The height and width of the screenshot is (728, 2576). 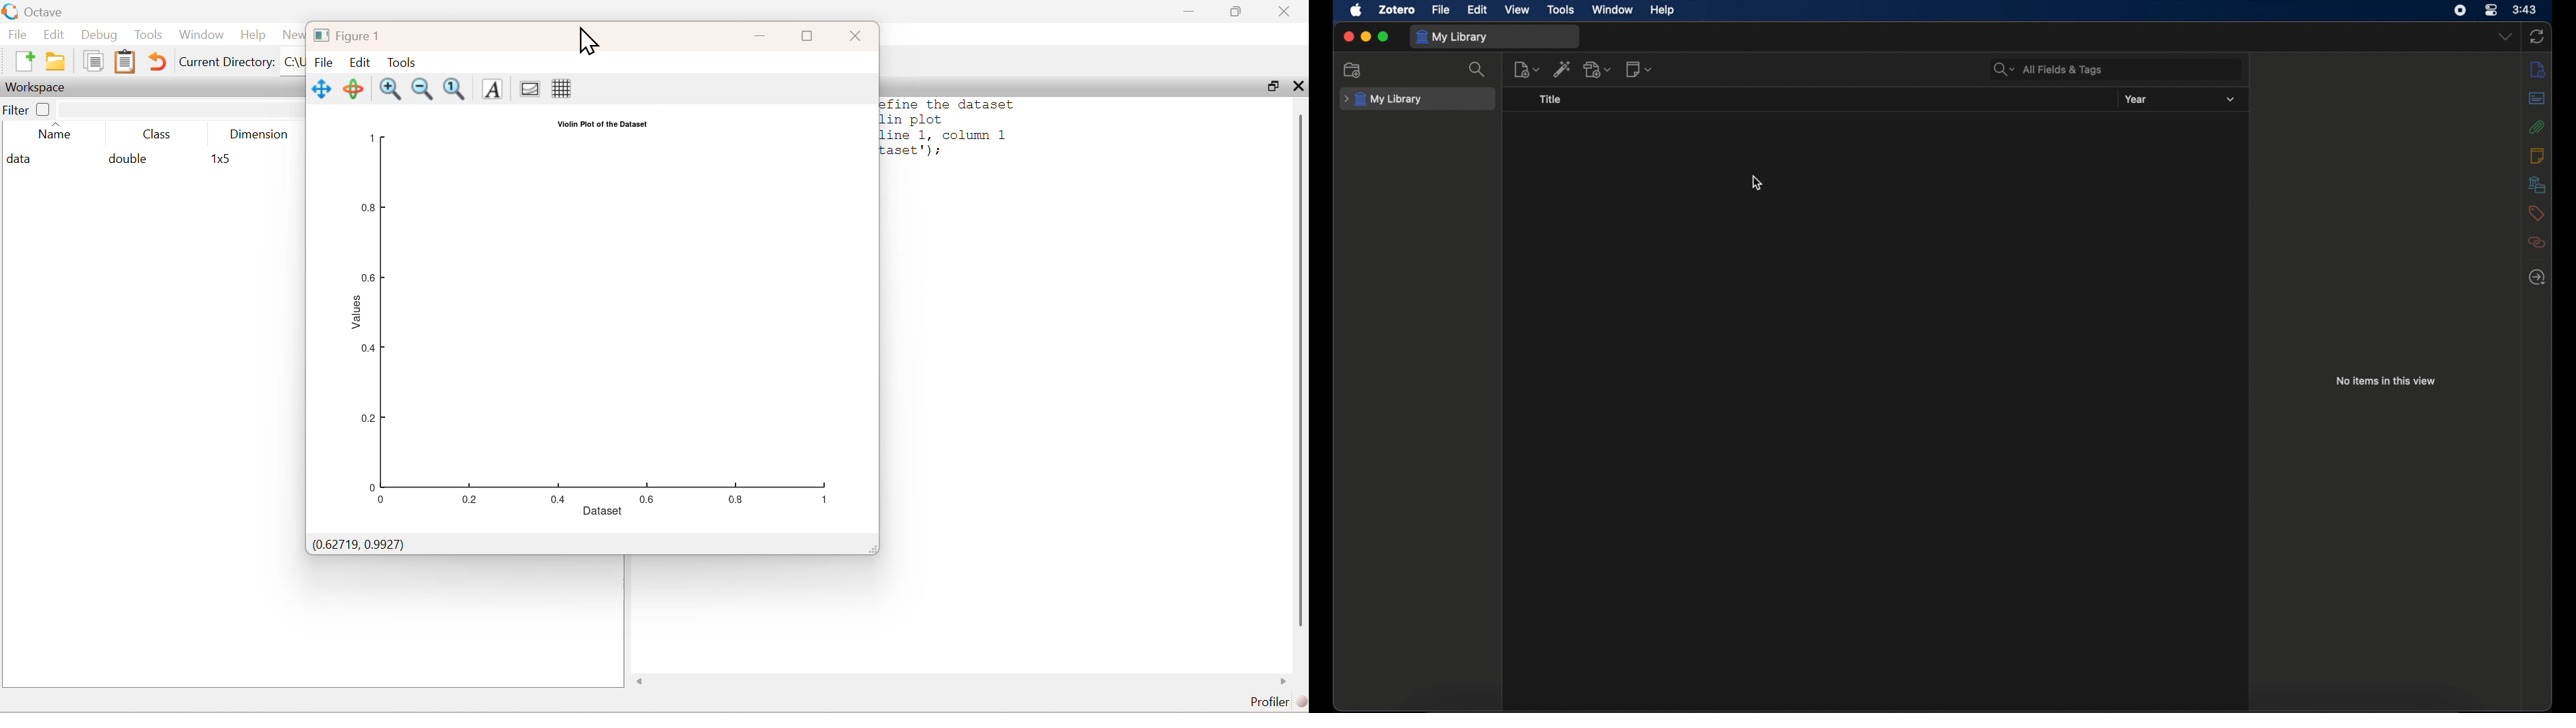 I want to click on cursor, so click(x=588, y=42).